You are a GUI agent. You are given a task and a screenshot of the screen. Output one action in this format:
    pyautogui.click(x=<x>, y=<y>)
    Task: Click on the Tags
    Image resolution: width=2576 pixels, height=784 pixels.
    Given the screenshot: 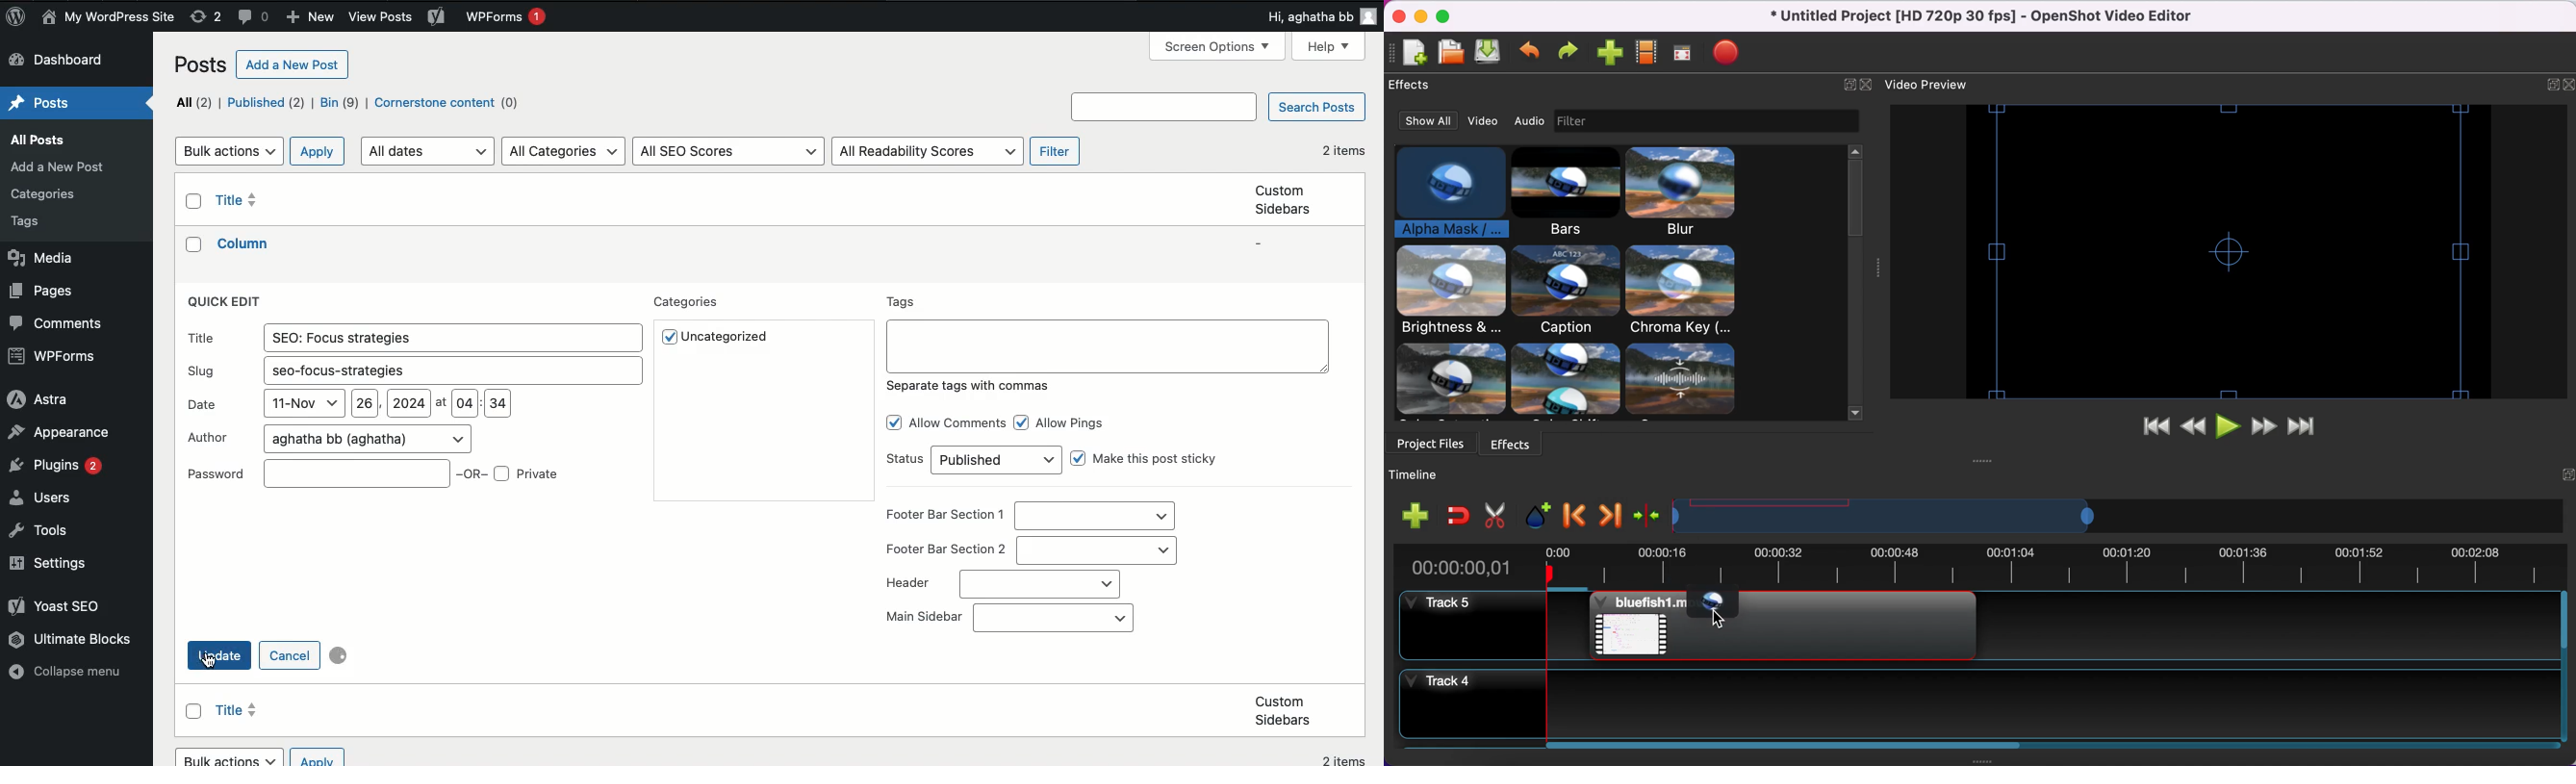 What is the action you would take?
    pyautogui.click(x=904, y=302)
    